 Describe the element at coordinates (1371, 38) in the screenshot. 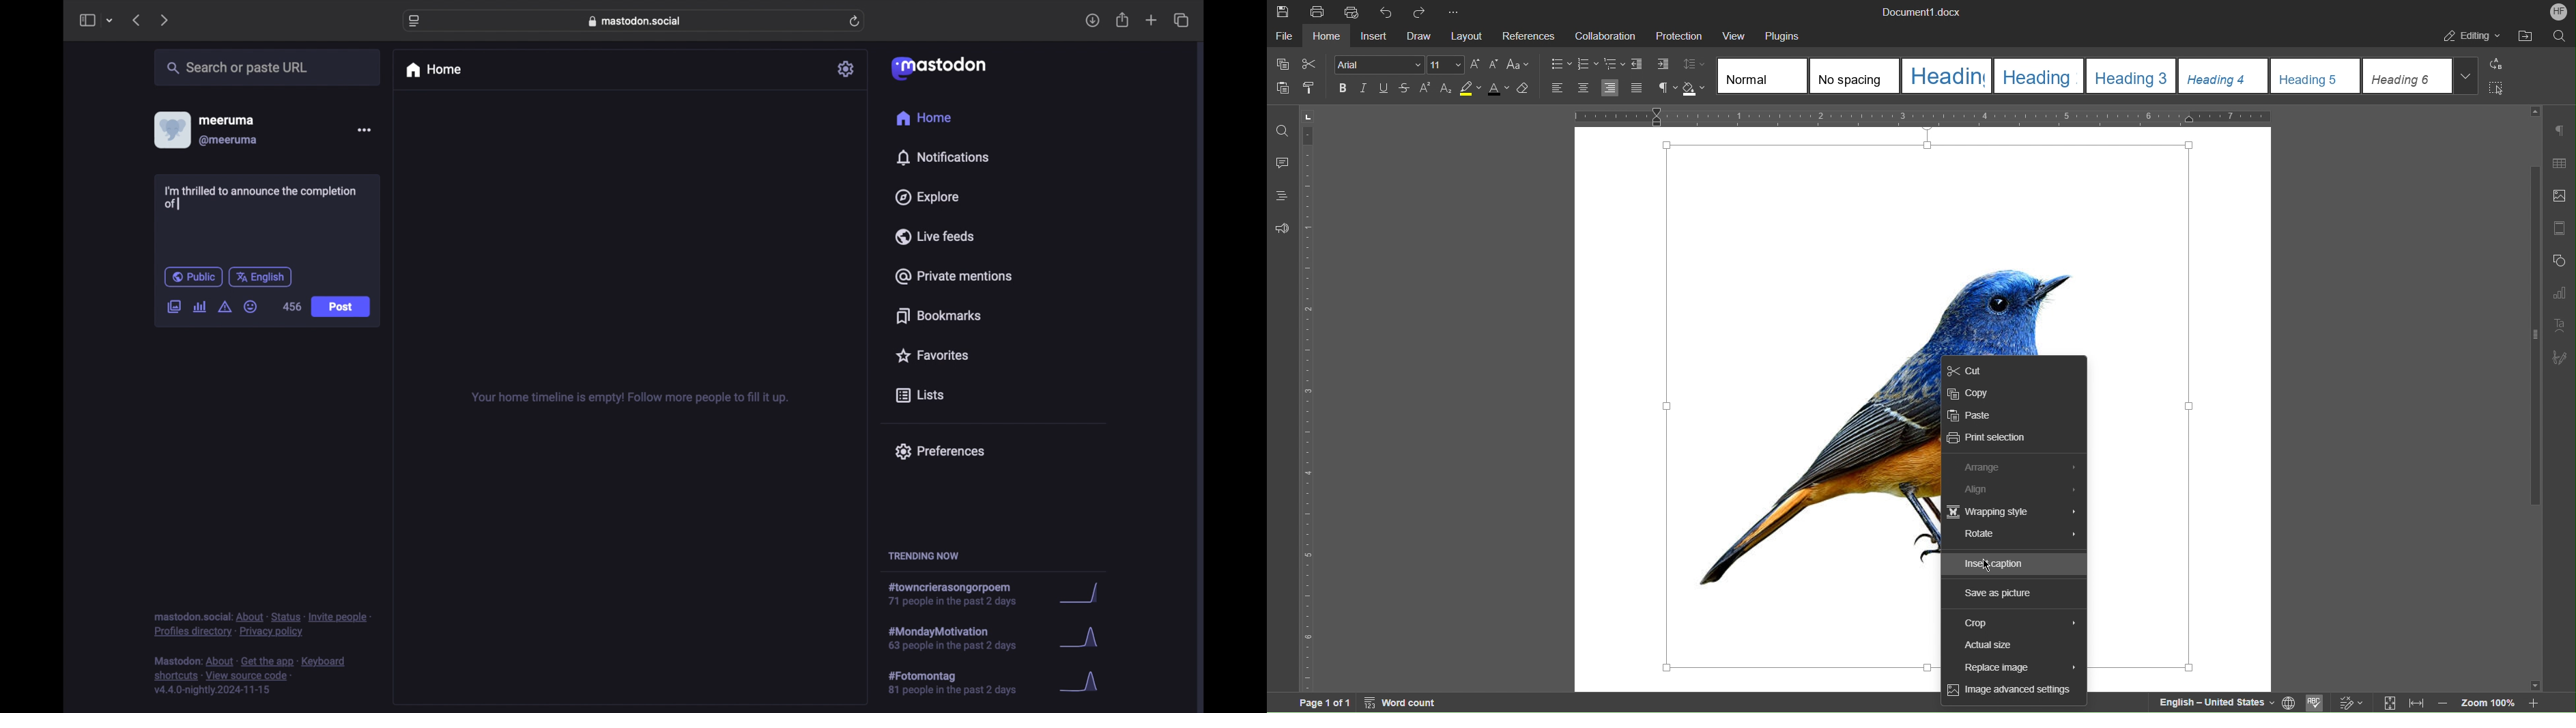

I see `Insert` at that location.